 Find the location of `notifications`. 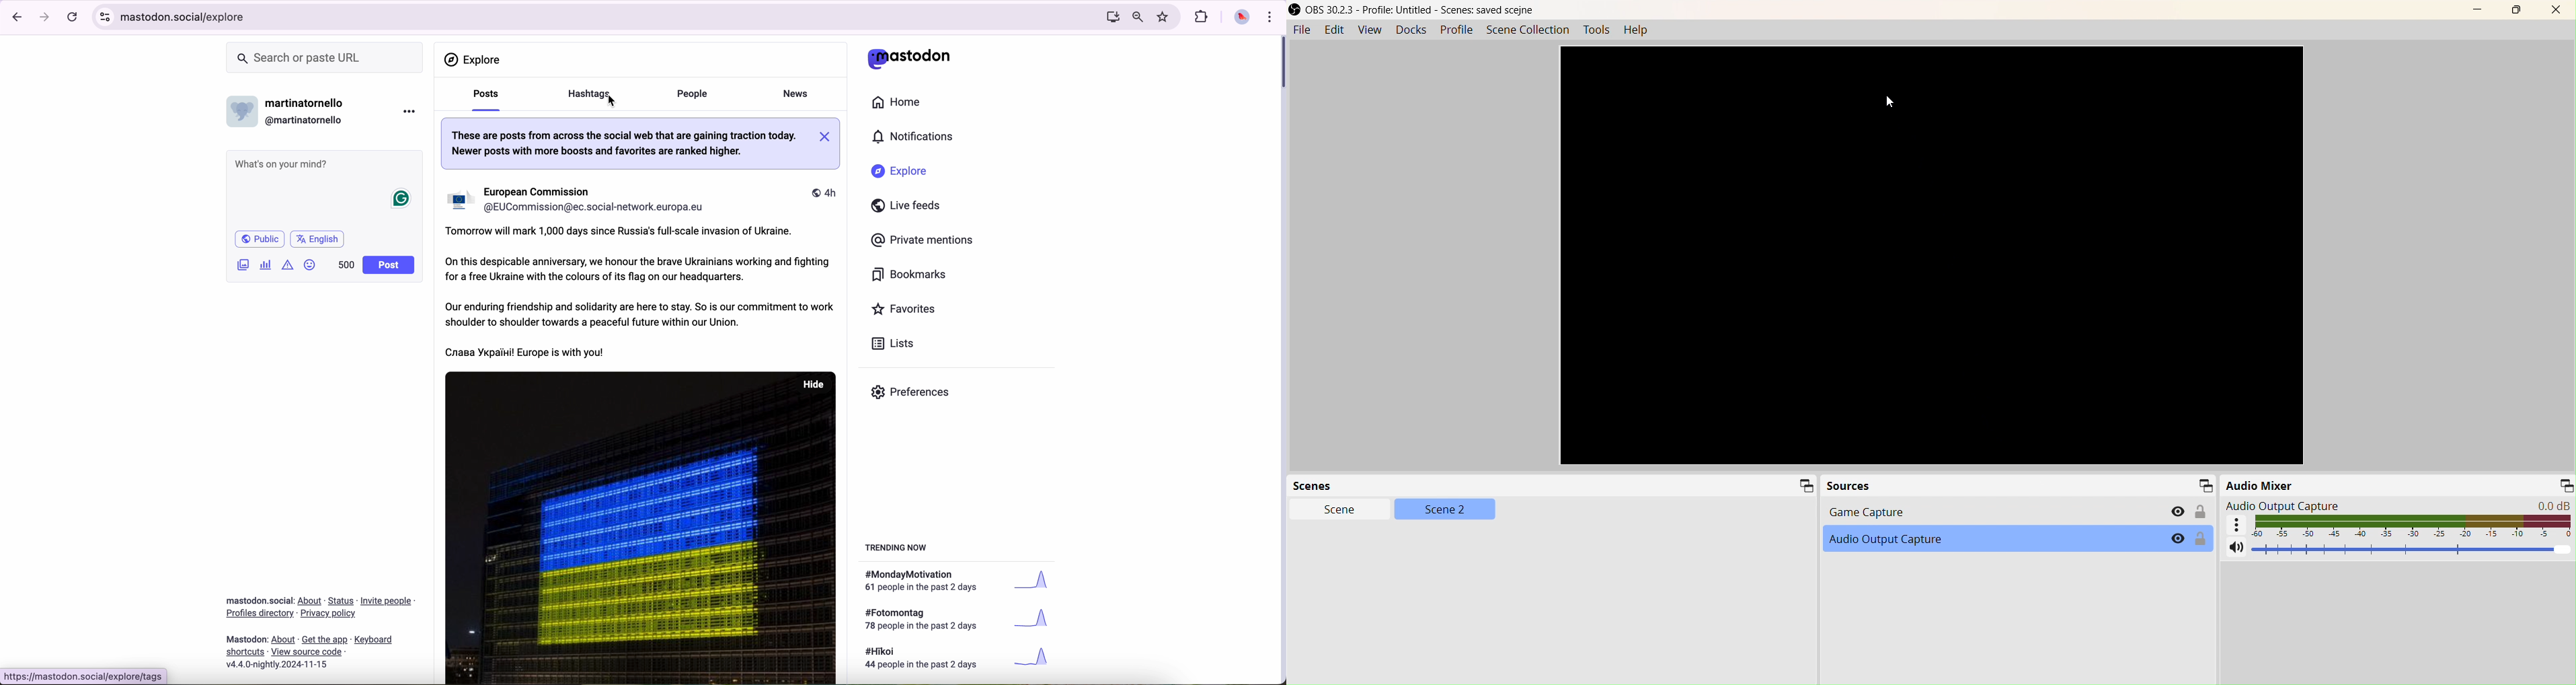

notifications is located at coordinates (917, 137).